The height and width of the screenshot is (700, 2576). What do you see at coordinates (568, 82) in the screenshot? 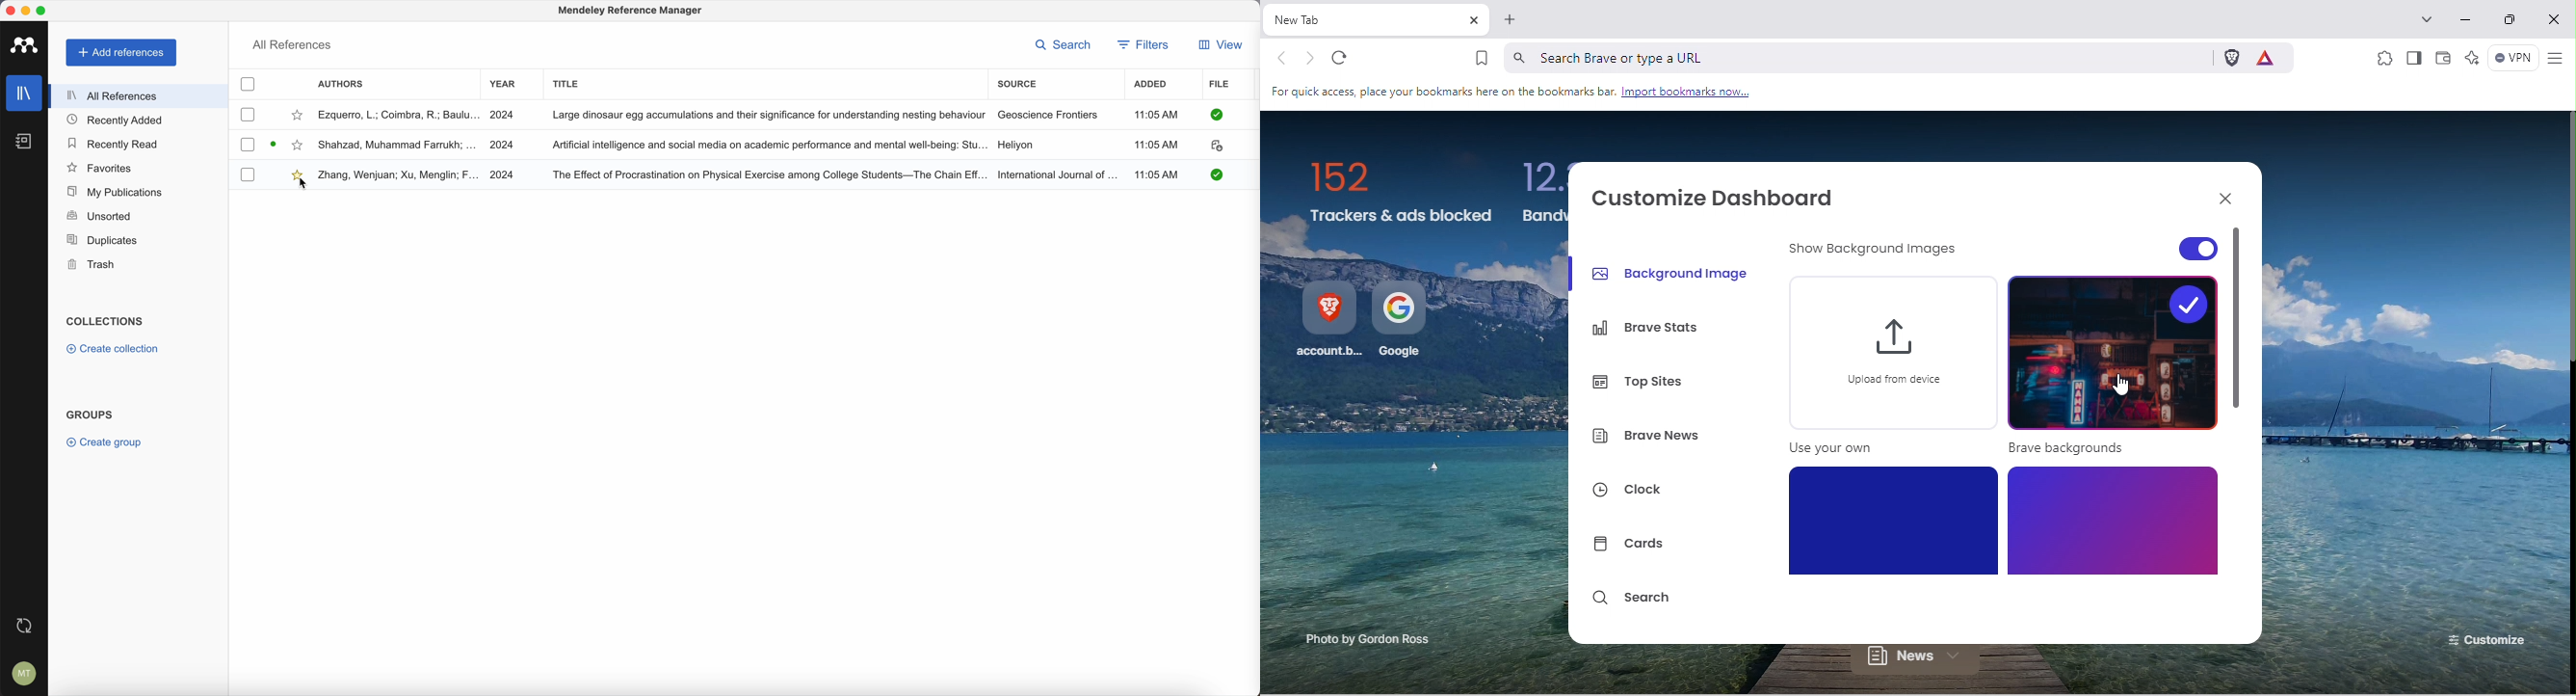
I see `title` at bounding box center [568, 82].